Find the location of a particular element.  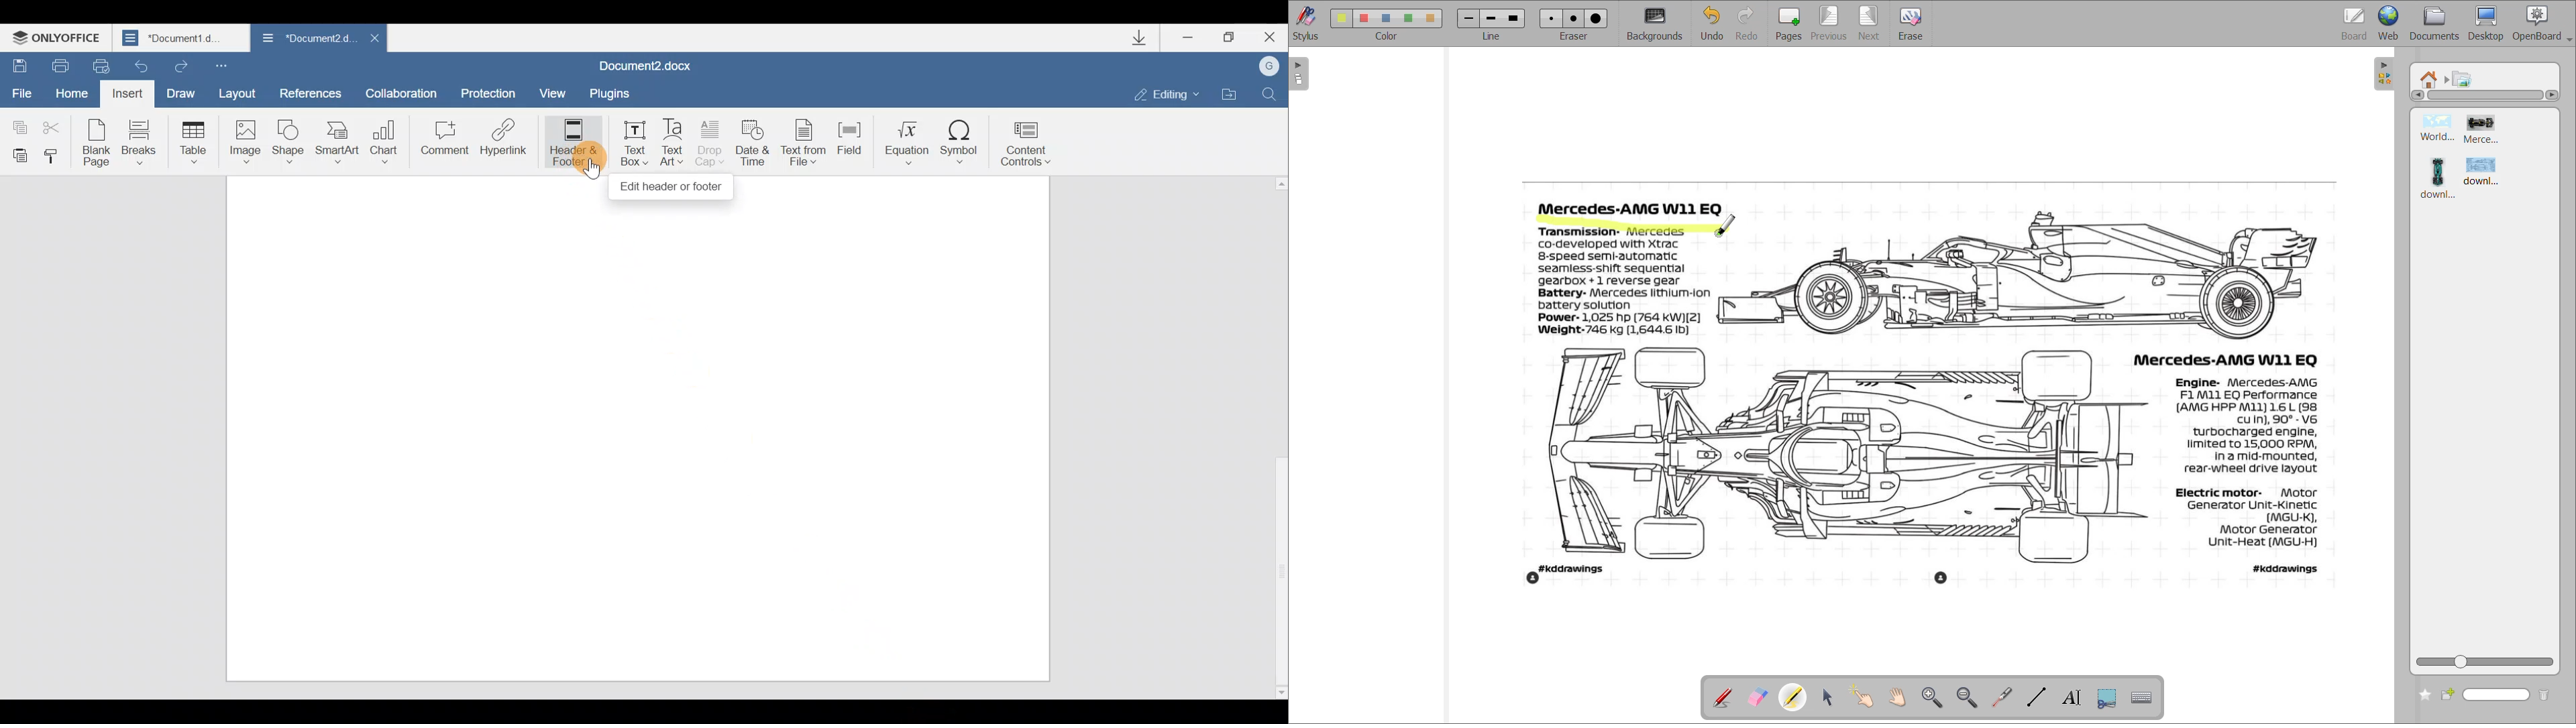

References is located at coordinates (311, 93).